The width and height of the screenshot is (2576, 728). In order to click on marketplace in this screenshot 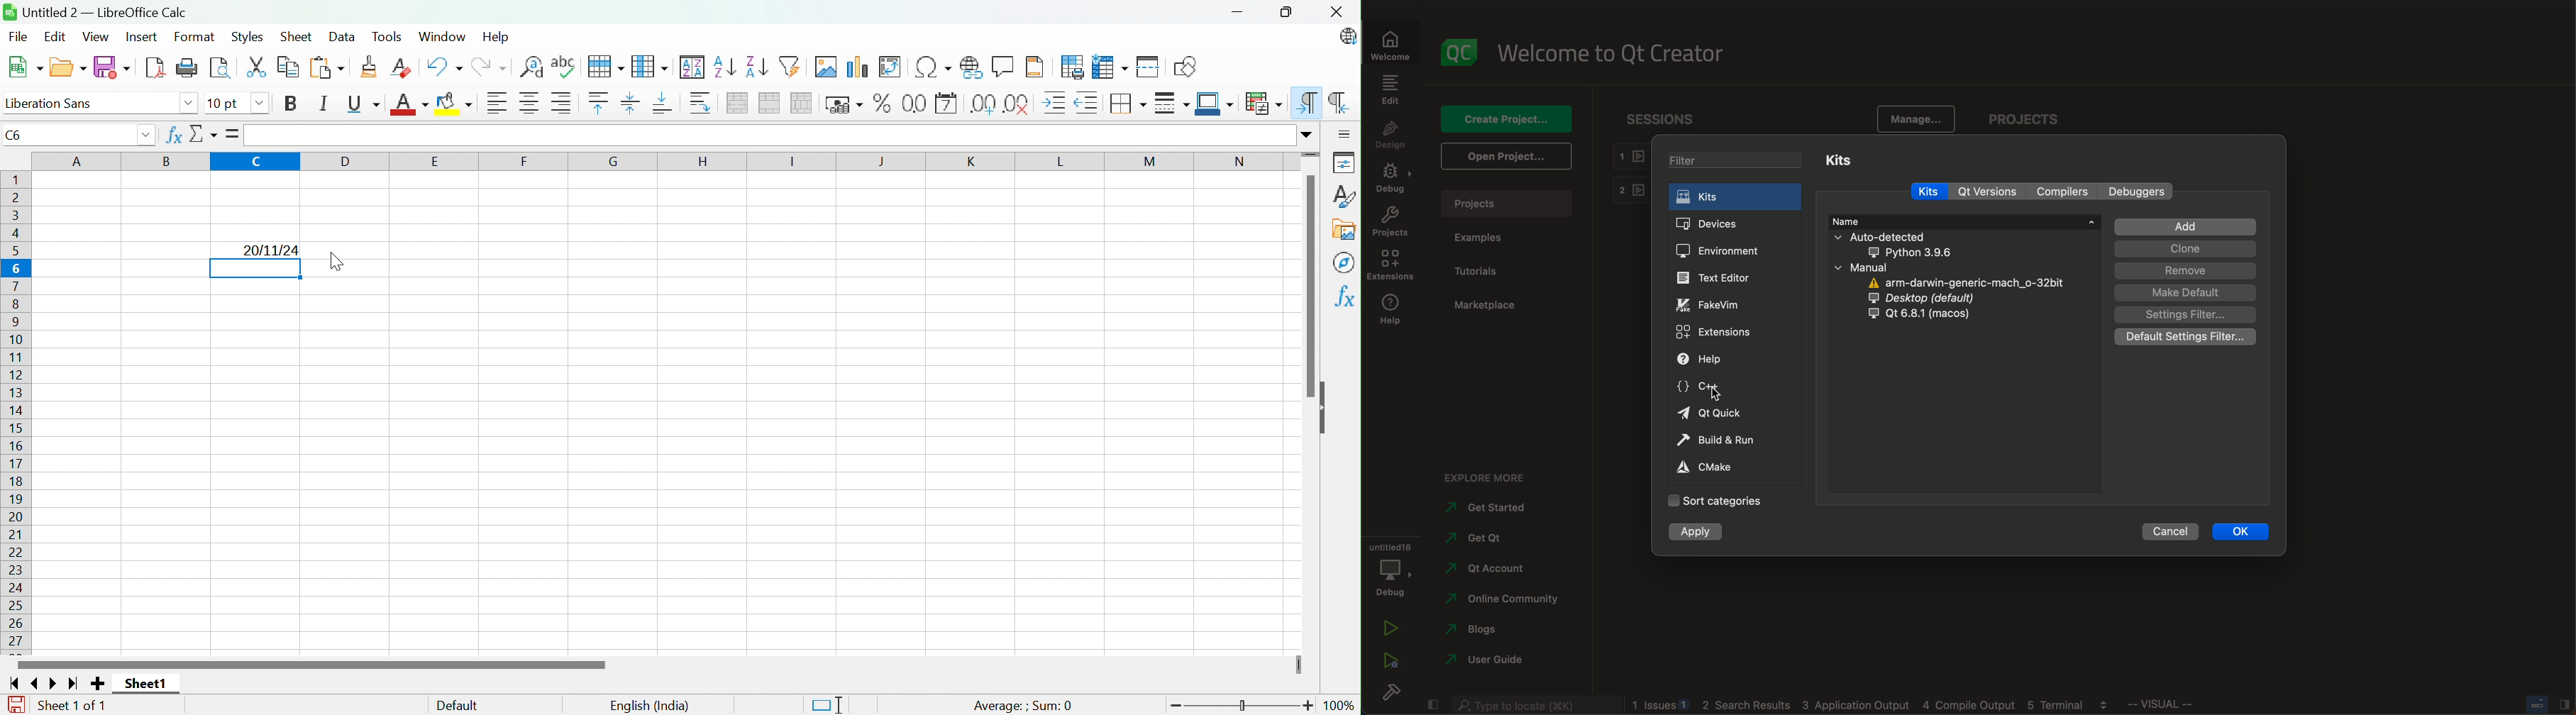, I will do `click(1485, 306)`.